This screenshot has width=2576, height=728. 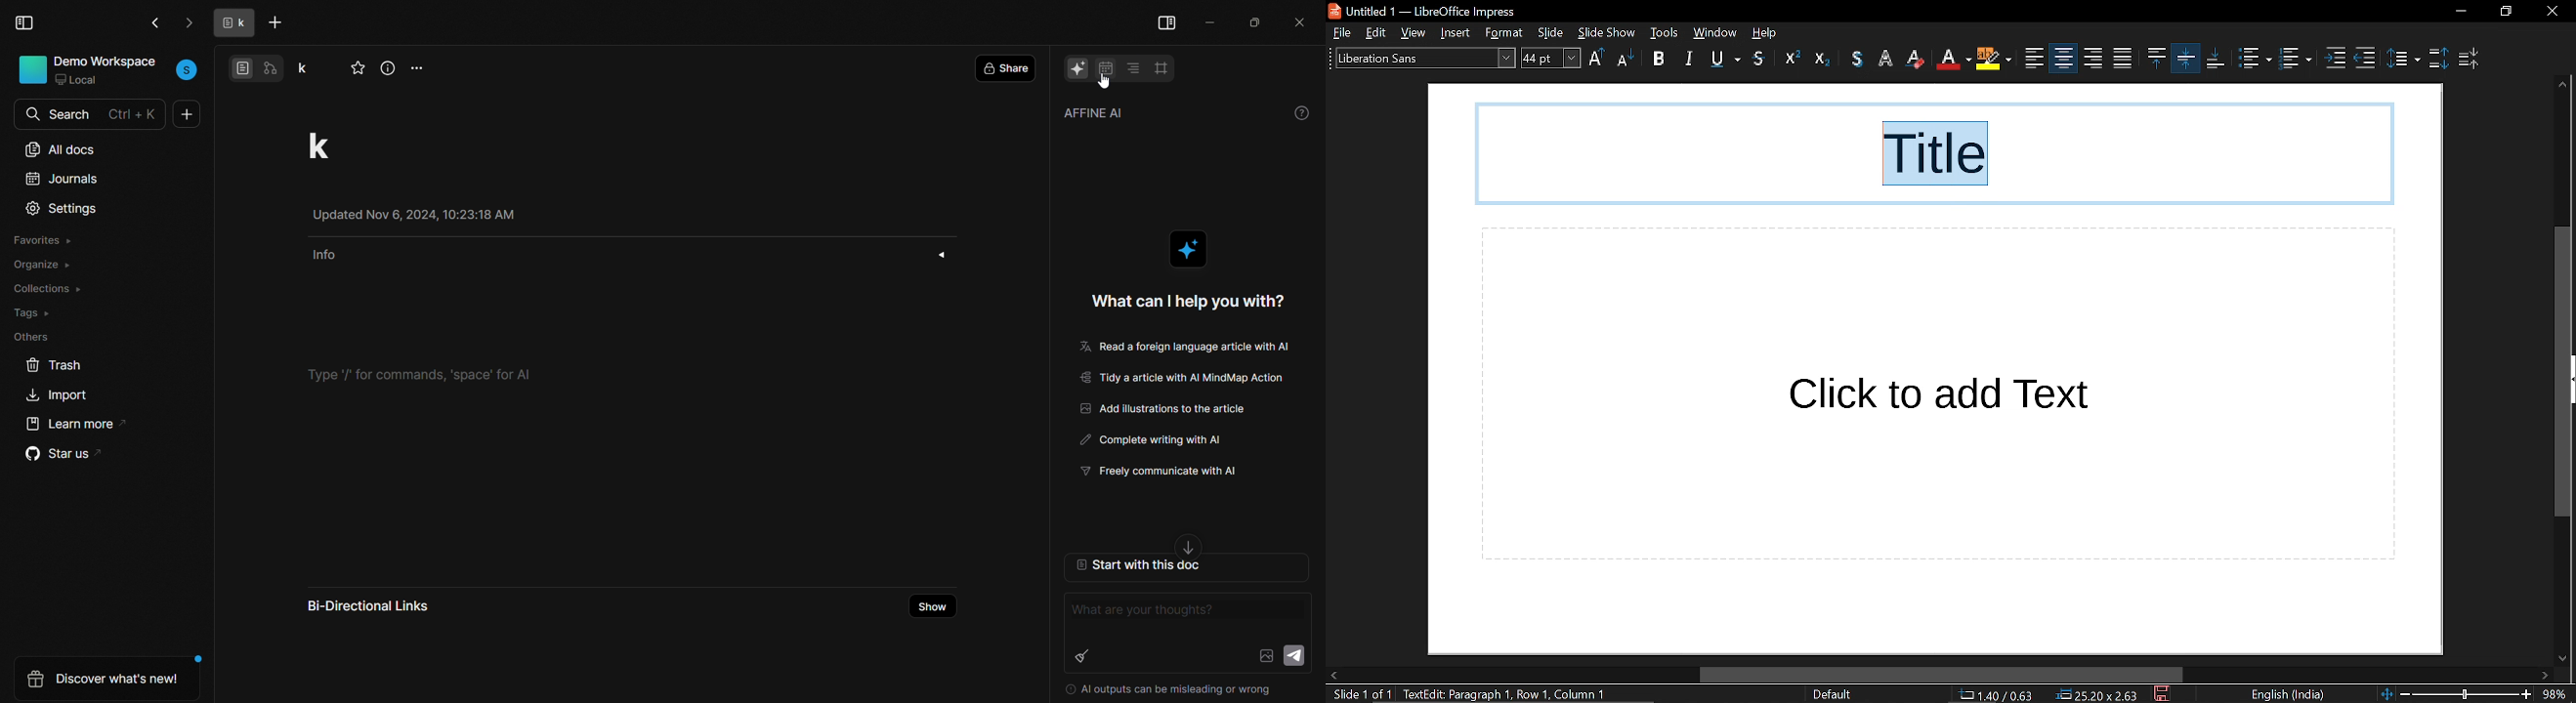 What do you see at coordinates (100, 679) in the screenshot?
I see `discover whats new` at bounding box center [100, 679].